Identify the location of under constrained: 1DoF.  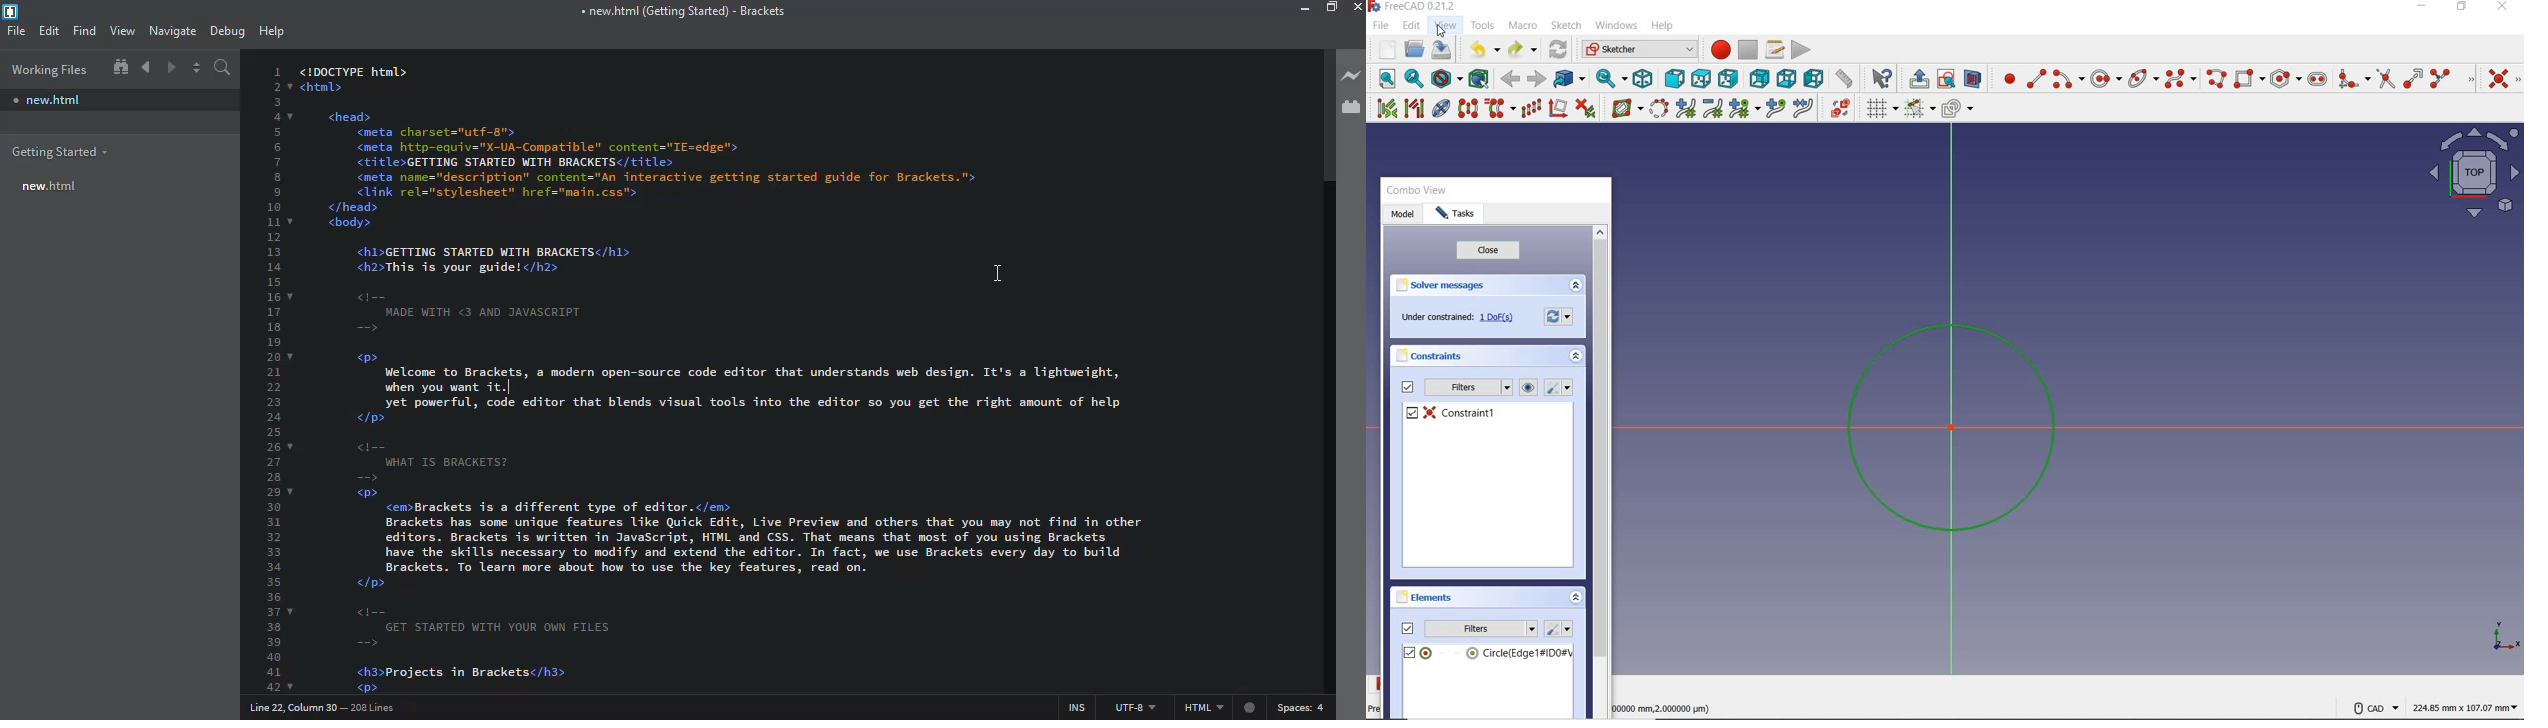
(1460, 318).